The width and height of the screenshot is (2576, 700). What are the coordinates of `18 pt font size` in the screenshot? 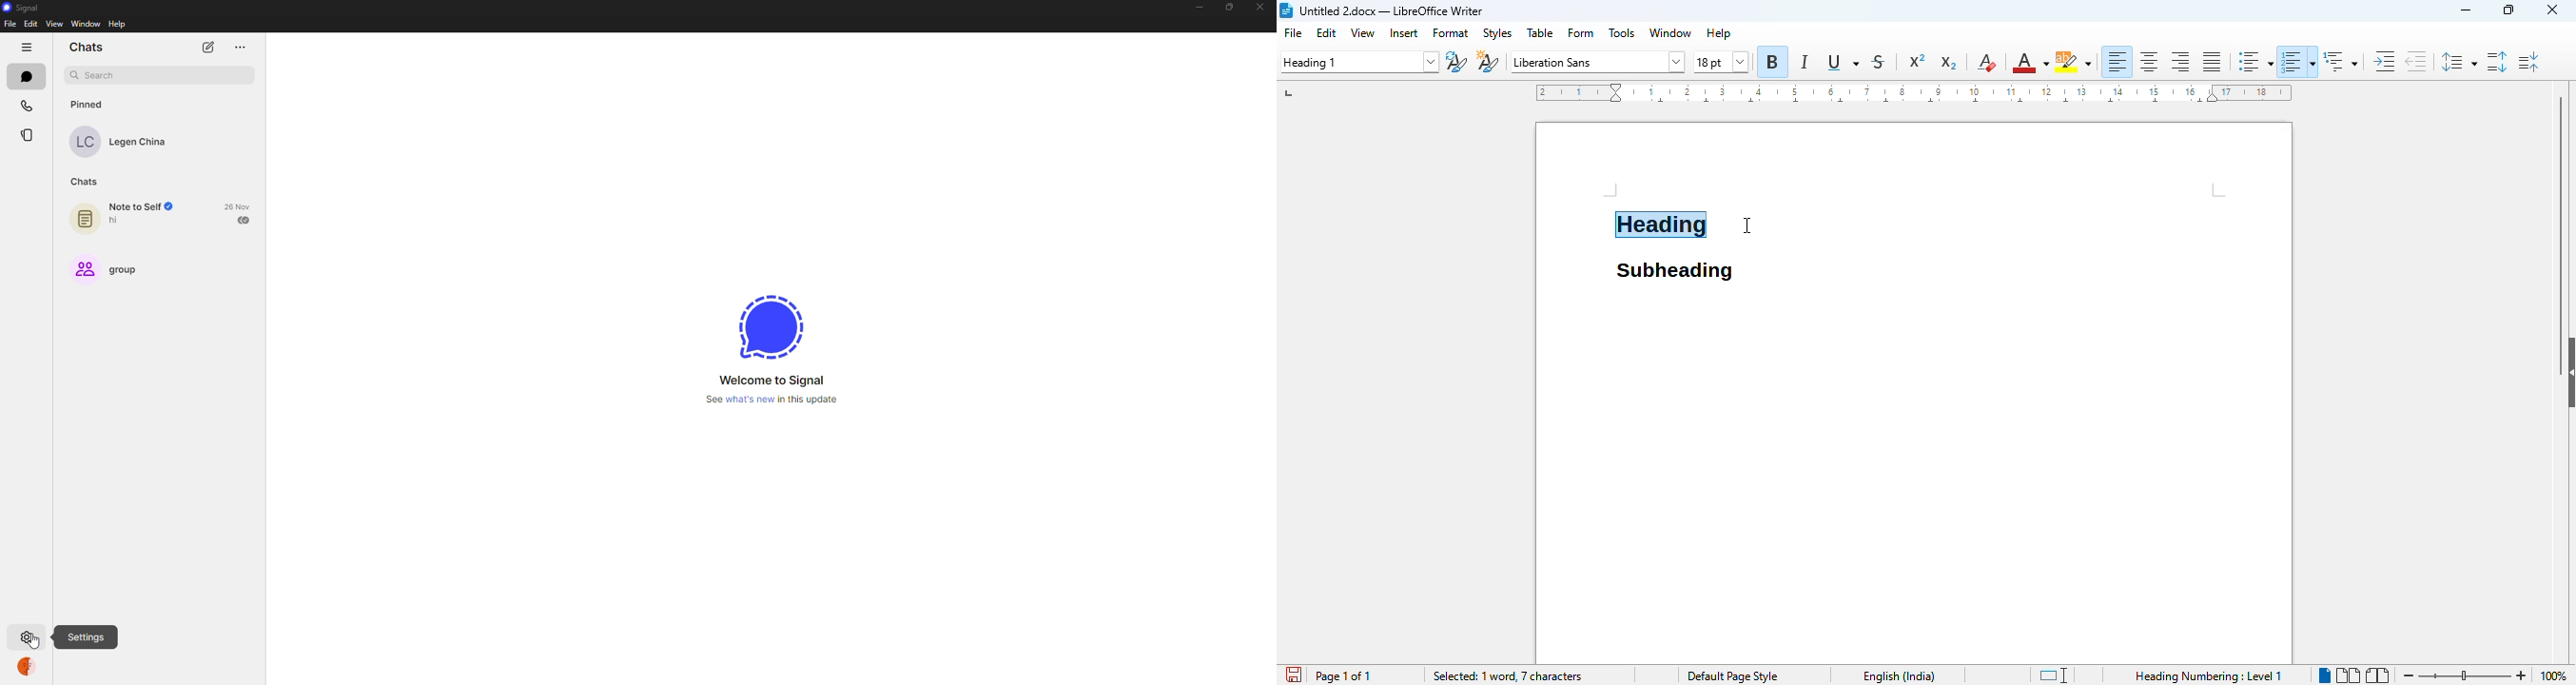 It's located at (1722, 63).